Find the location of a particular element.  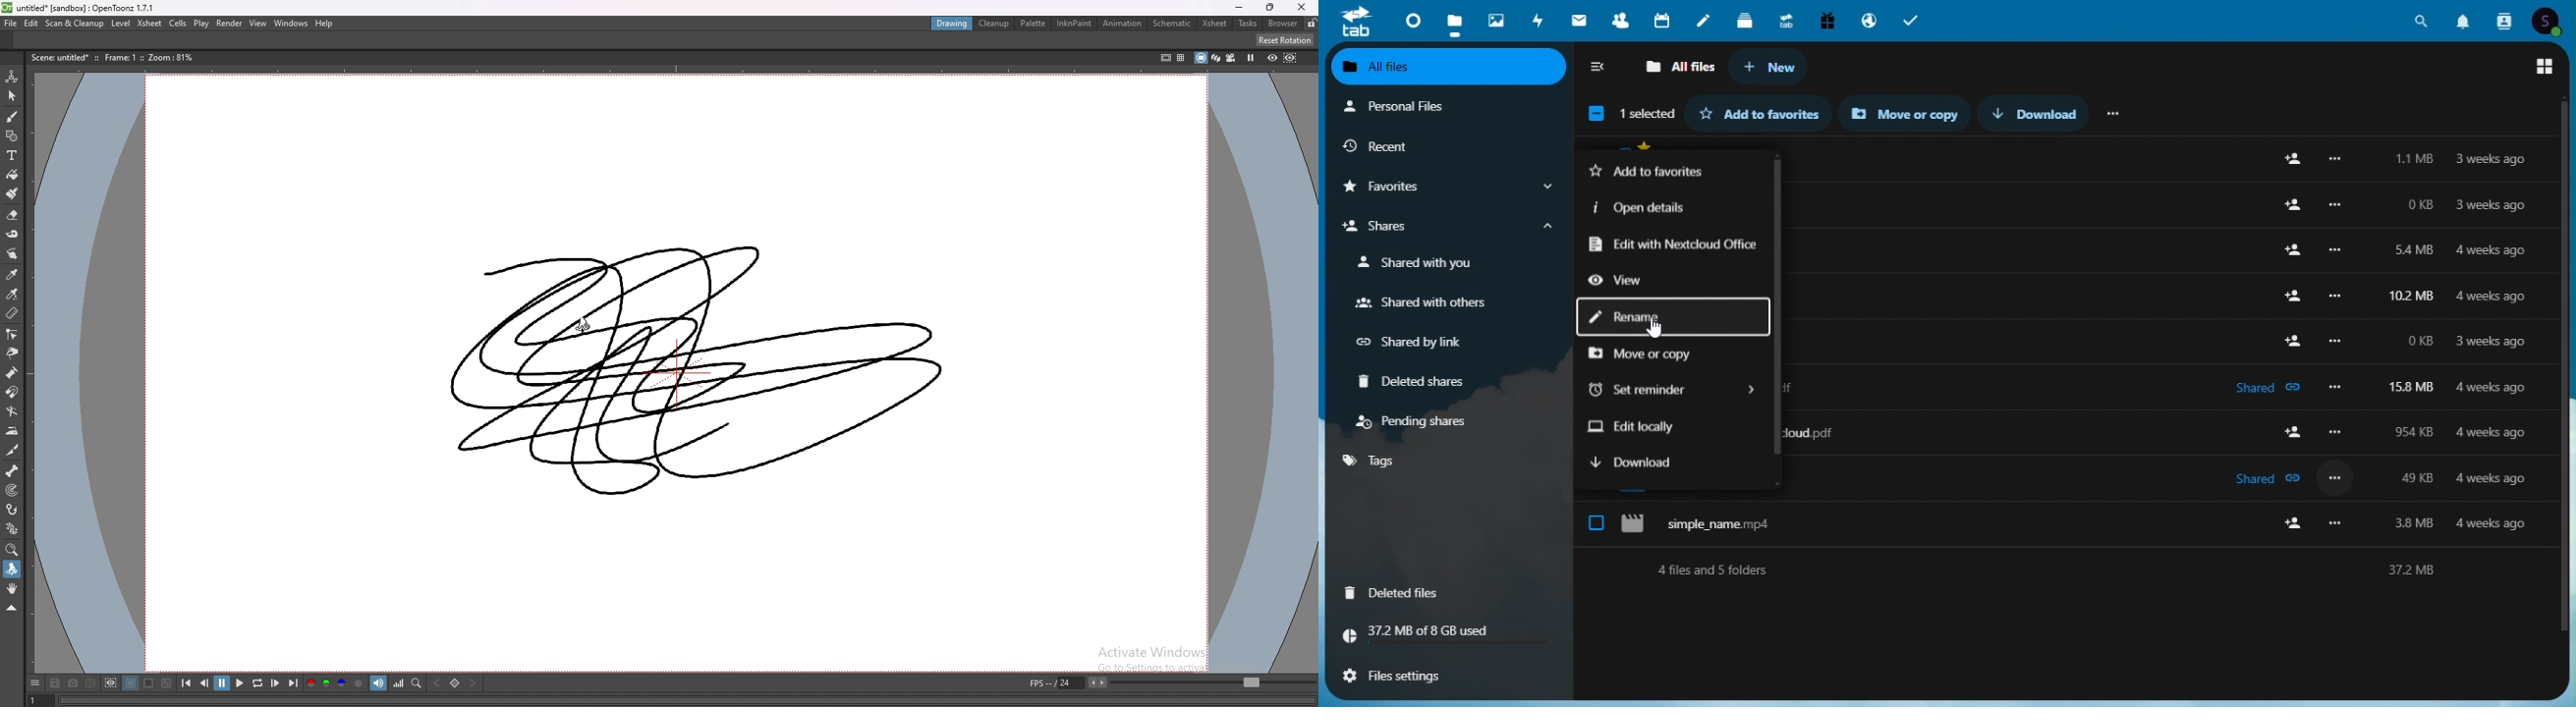

reset rotation  is located at coordinates (1284, 39).